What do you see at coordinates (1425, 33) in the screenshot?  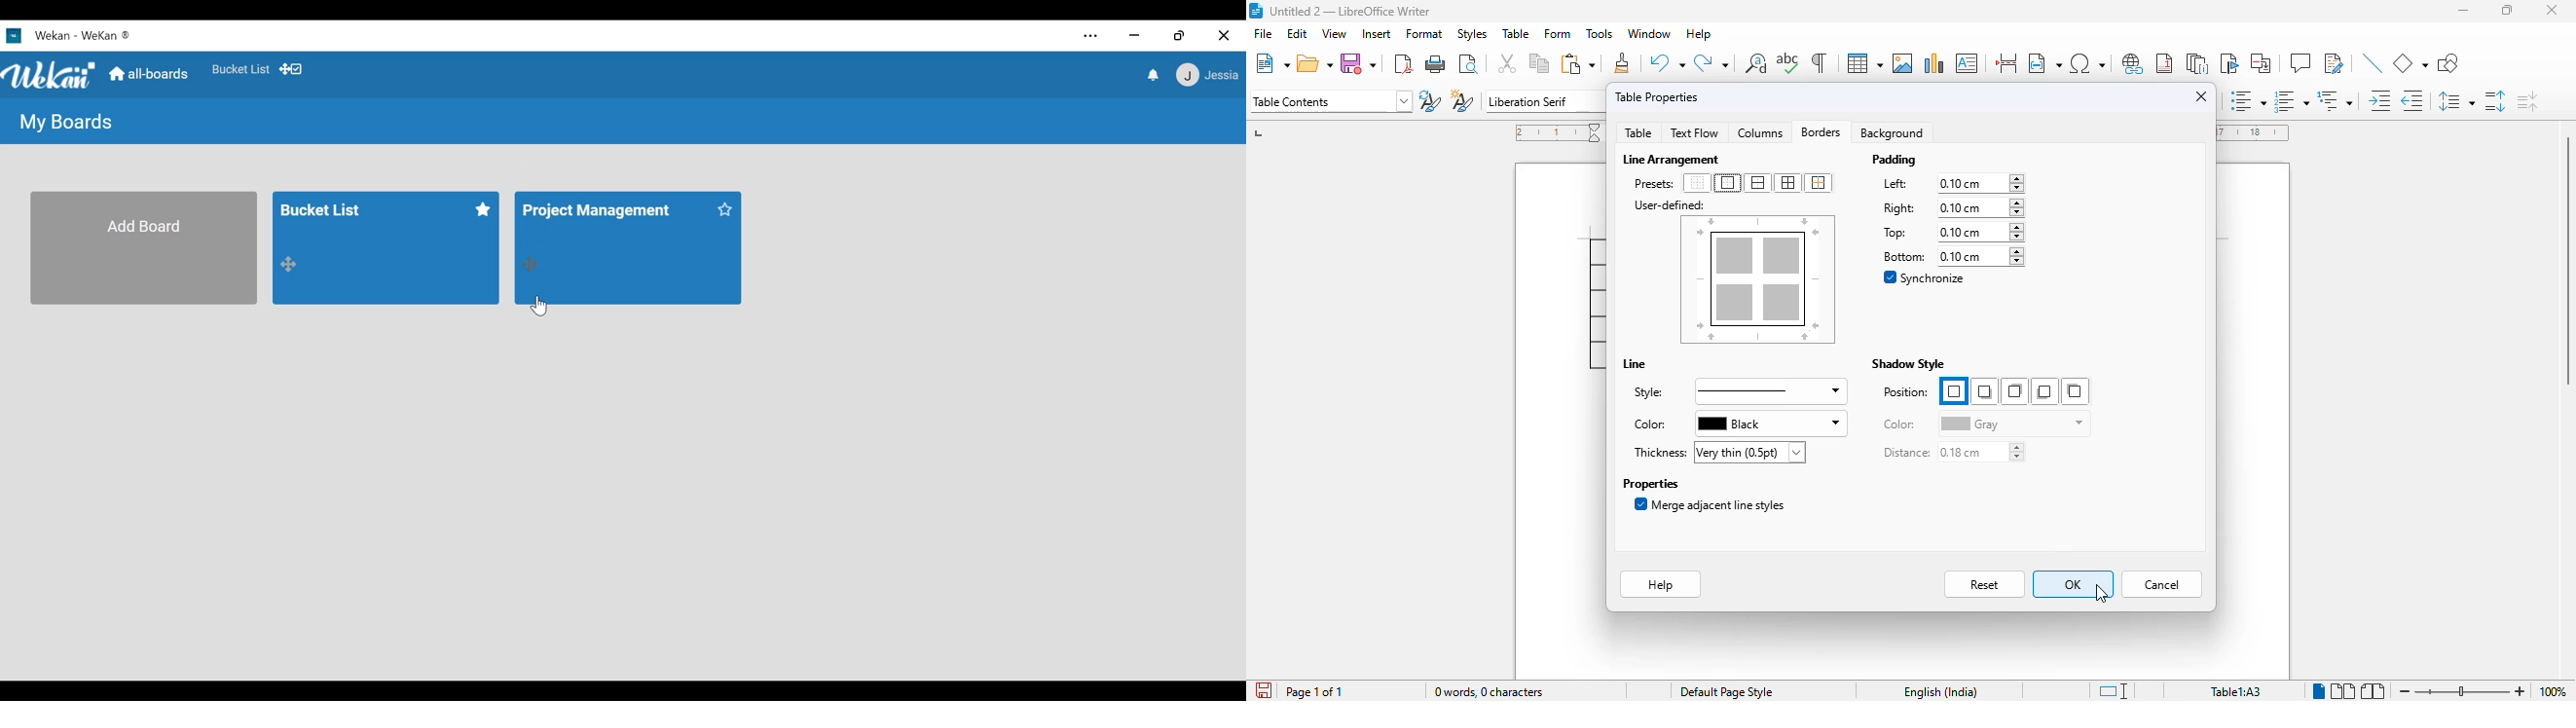 I see `format` at bounding box center [1425, 33].